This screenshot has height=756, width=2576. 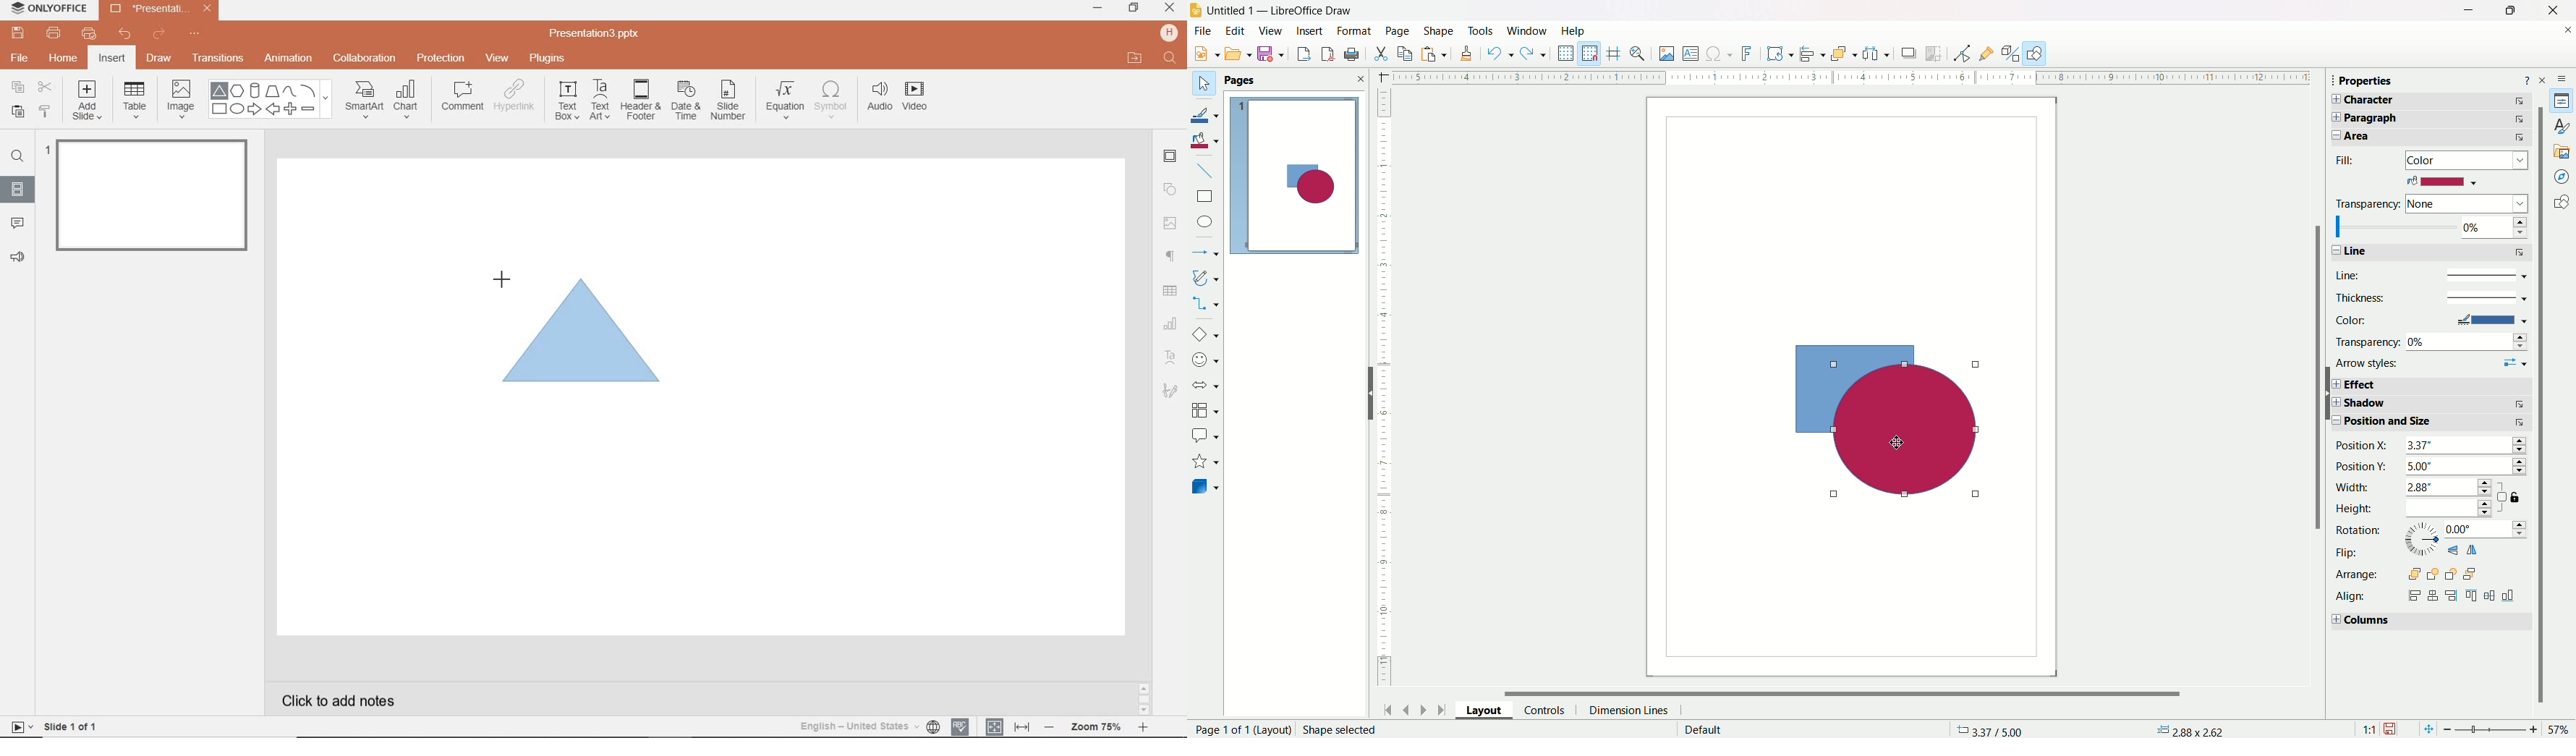 What do you see at coordinates (1386, 709) in the screenshot?
I see `to first page` at bounding box center [1386, 709].